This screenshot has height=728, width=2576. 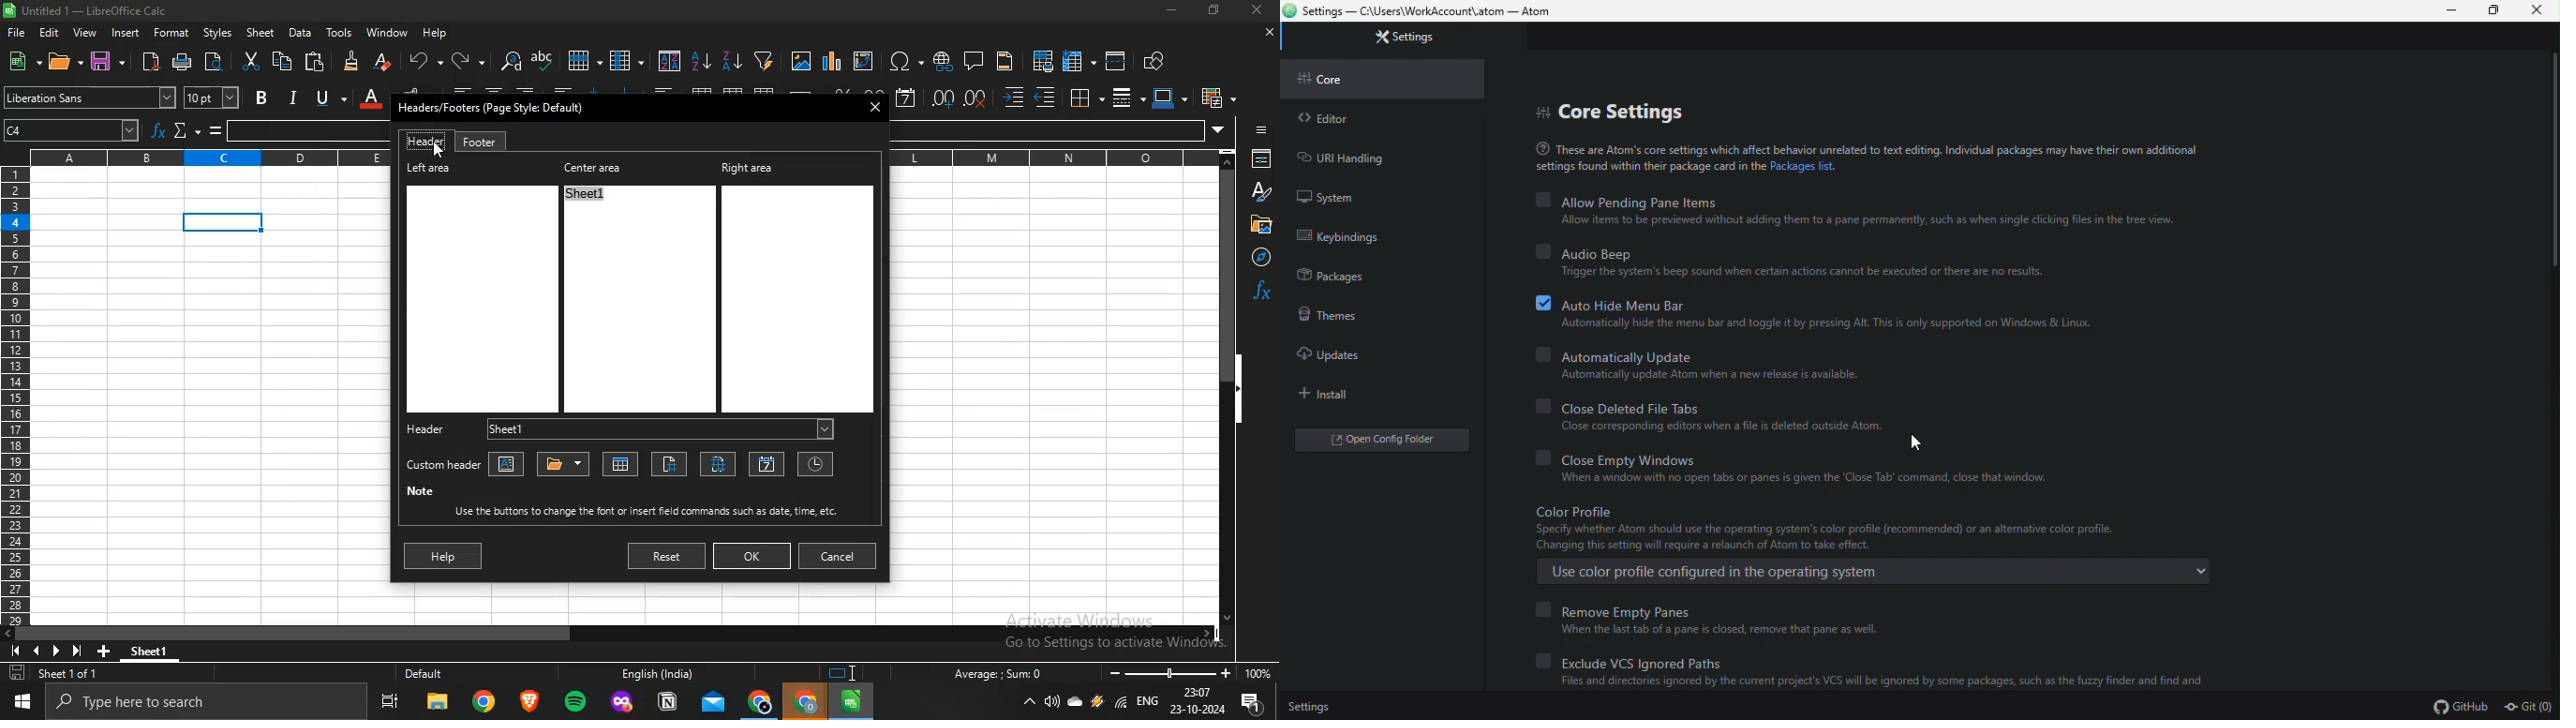 What do you see at coordinates (1147, 703) in the screenshot?
I see `english` at bounding box center [1147, 703].